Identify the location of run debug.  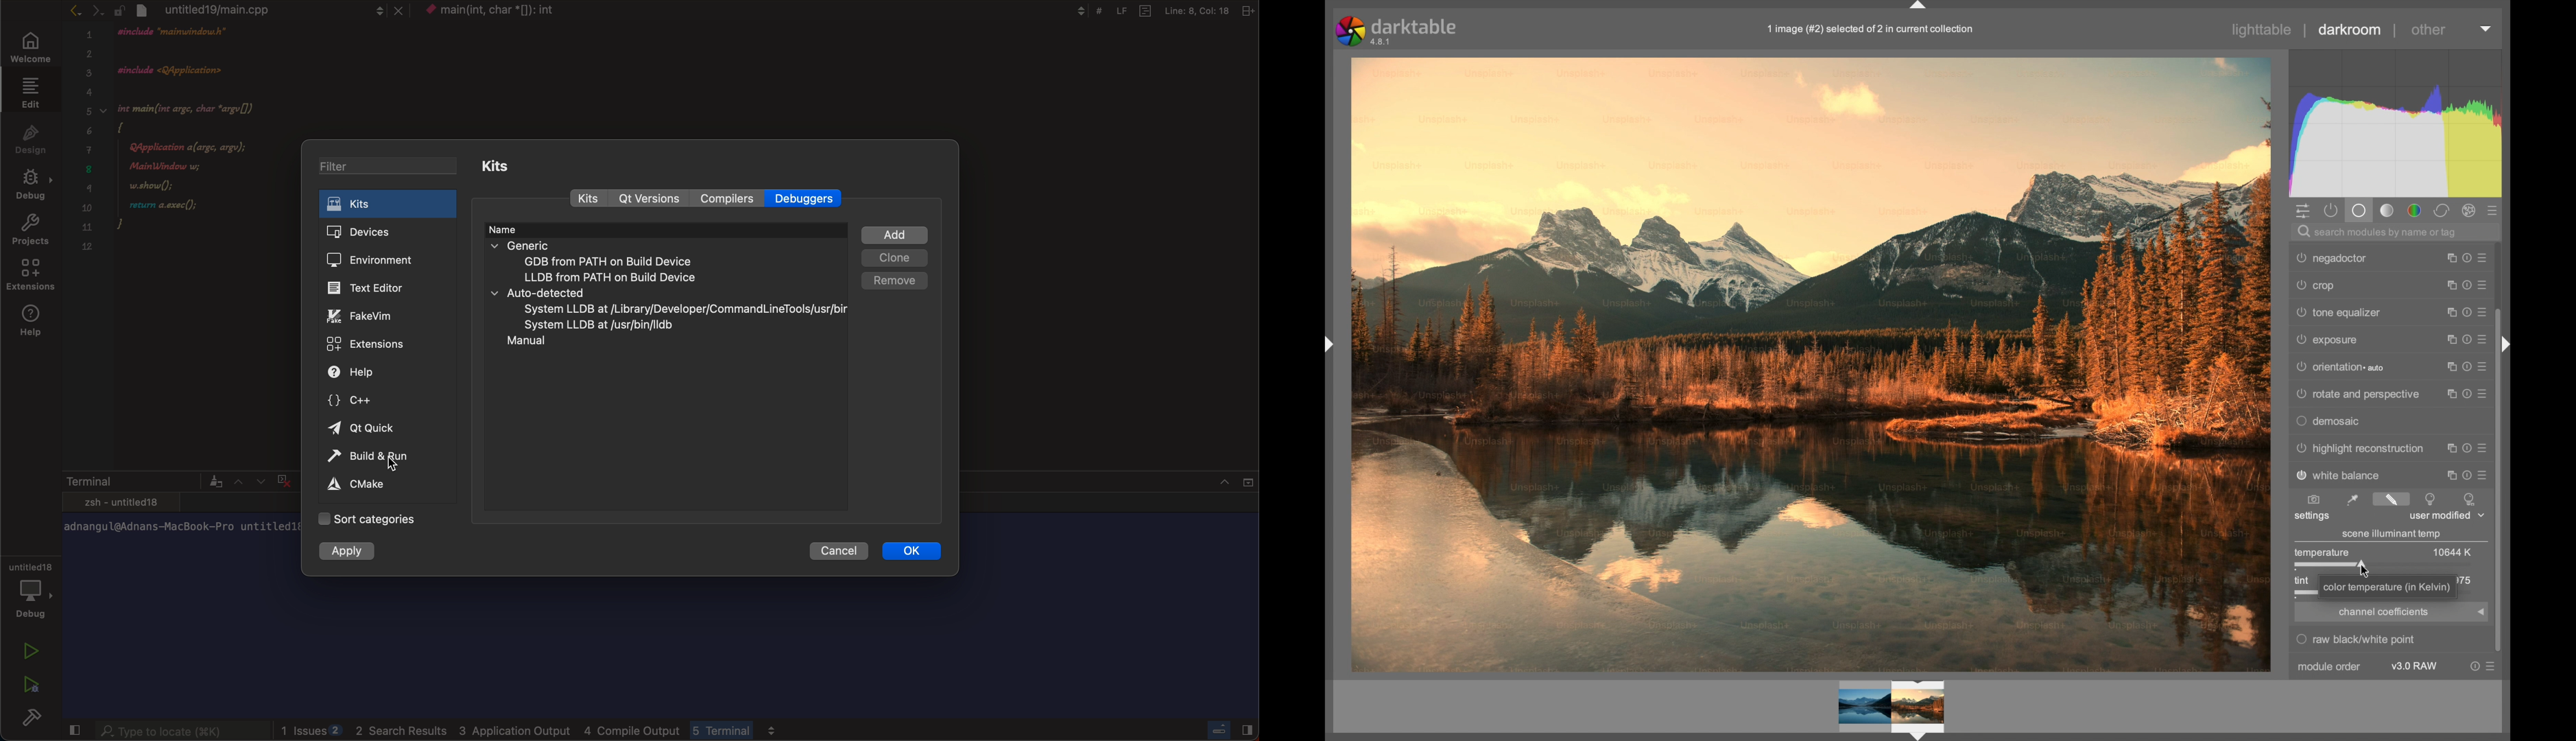
(29, 682).